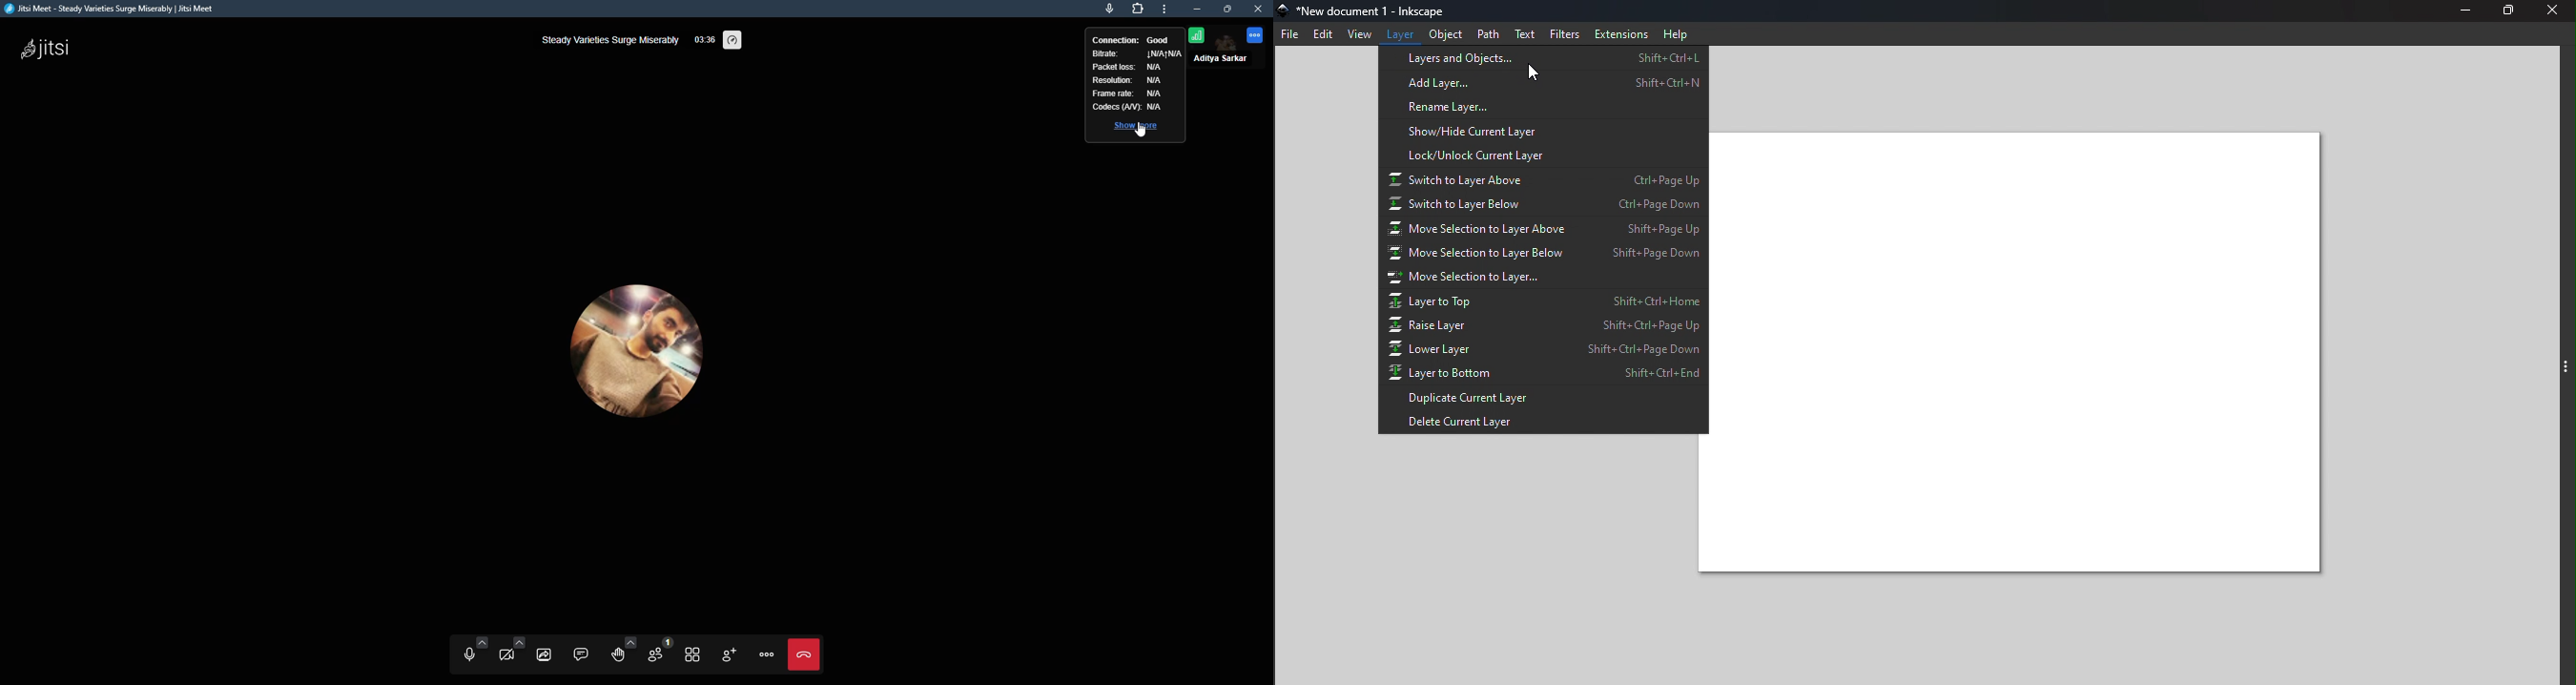 This screenshot has height=700, width=2576. What do you see at coordinates (1545, 325) in the screenshot?
I see `Raise layer` at bounding box center [1545, 325].